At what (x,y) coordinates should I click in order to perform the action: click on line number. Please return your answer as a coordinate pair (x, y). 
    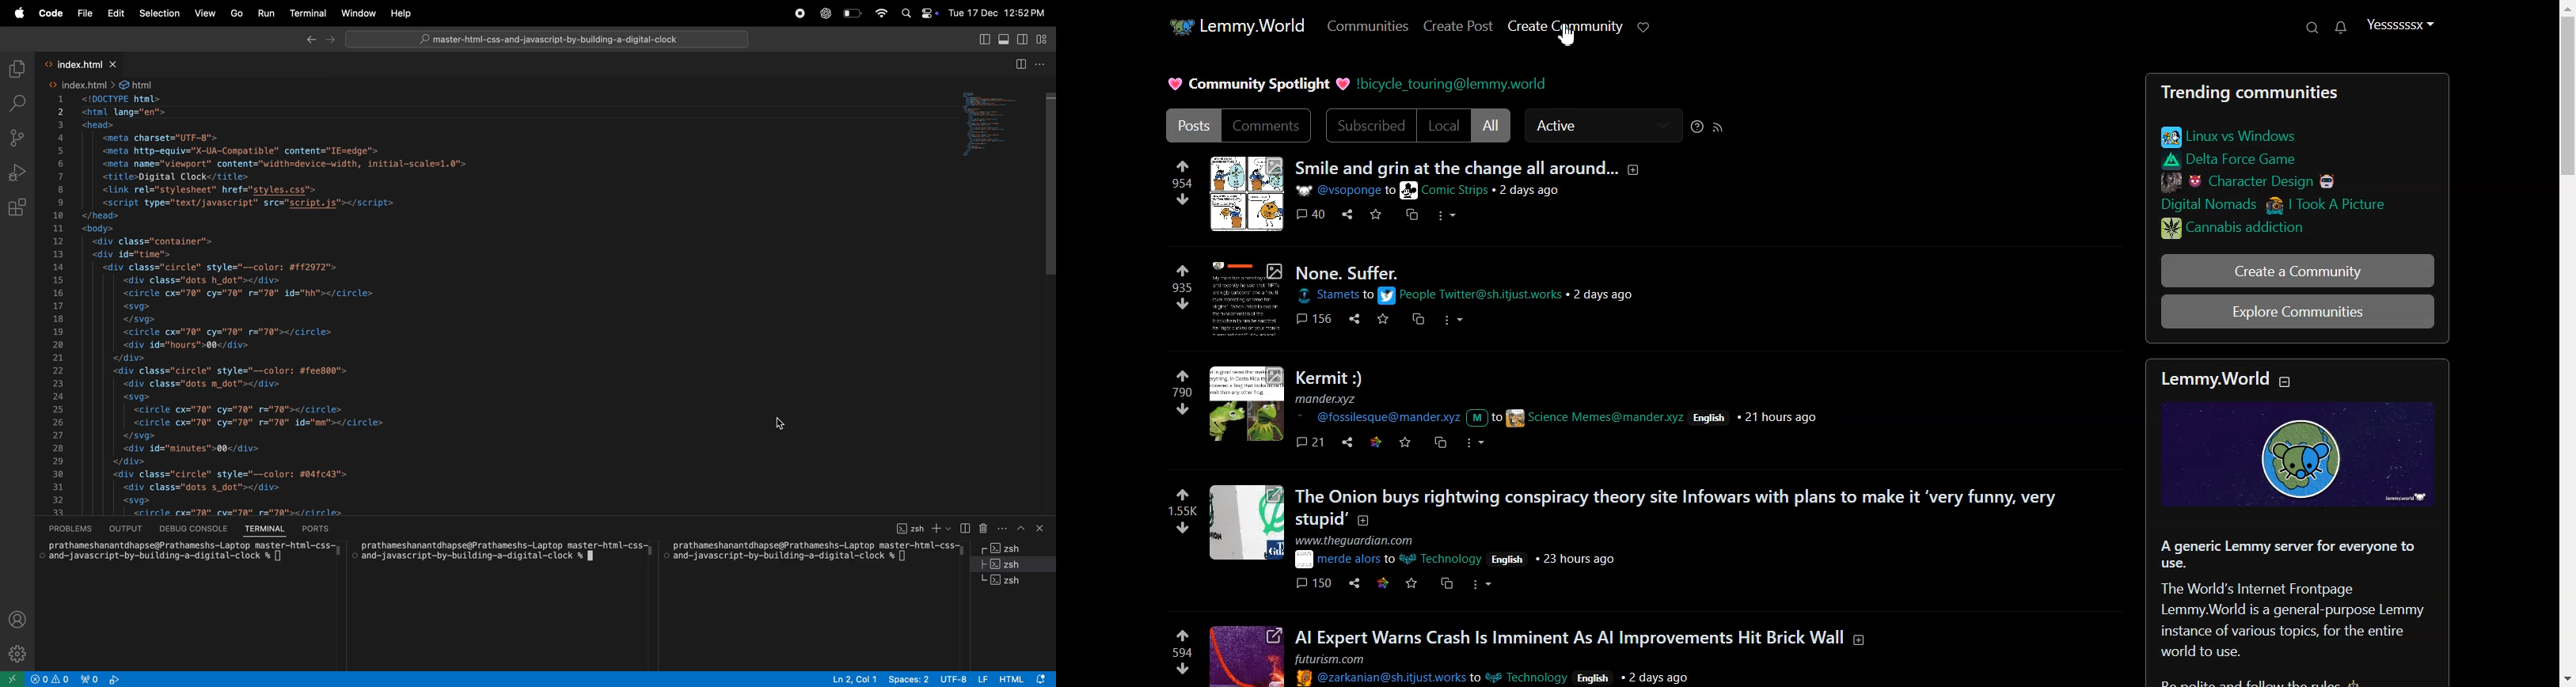
    Looking at the image, I should click on (59, 307).